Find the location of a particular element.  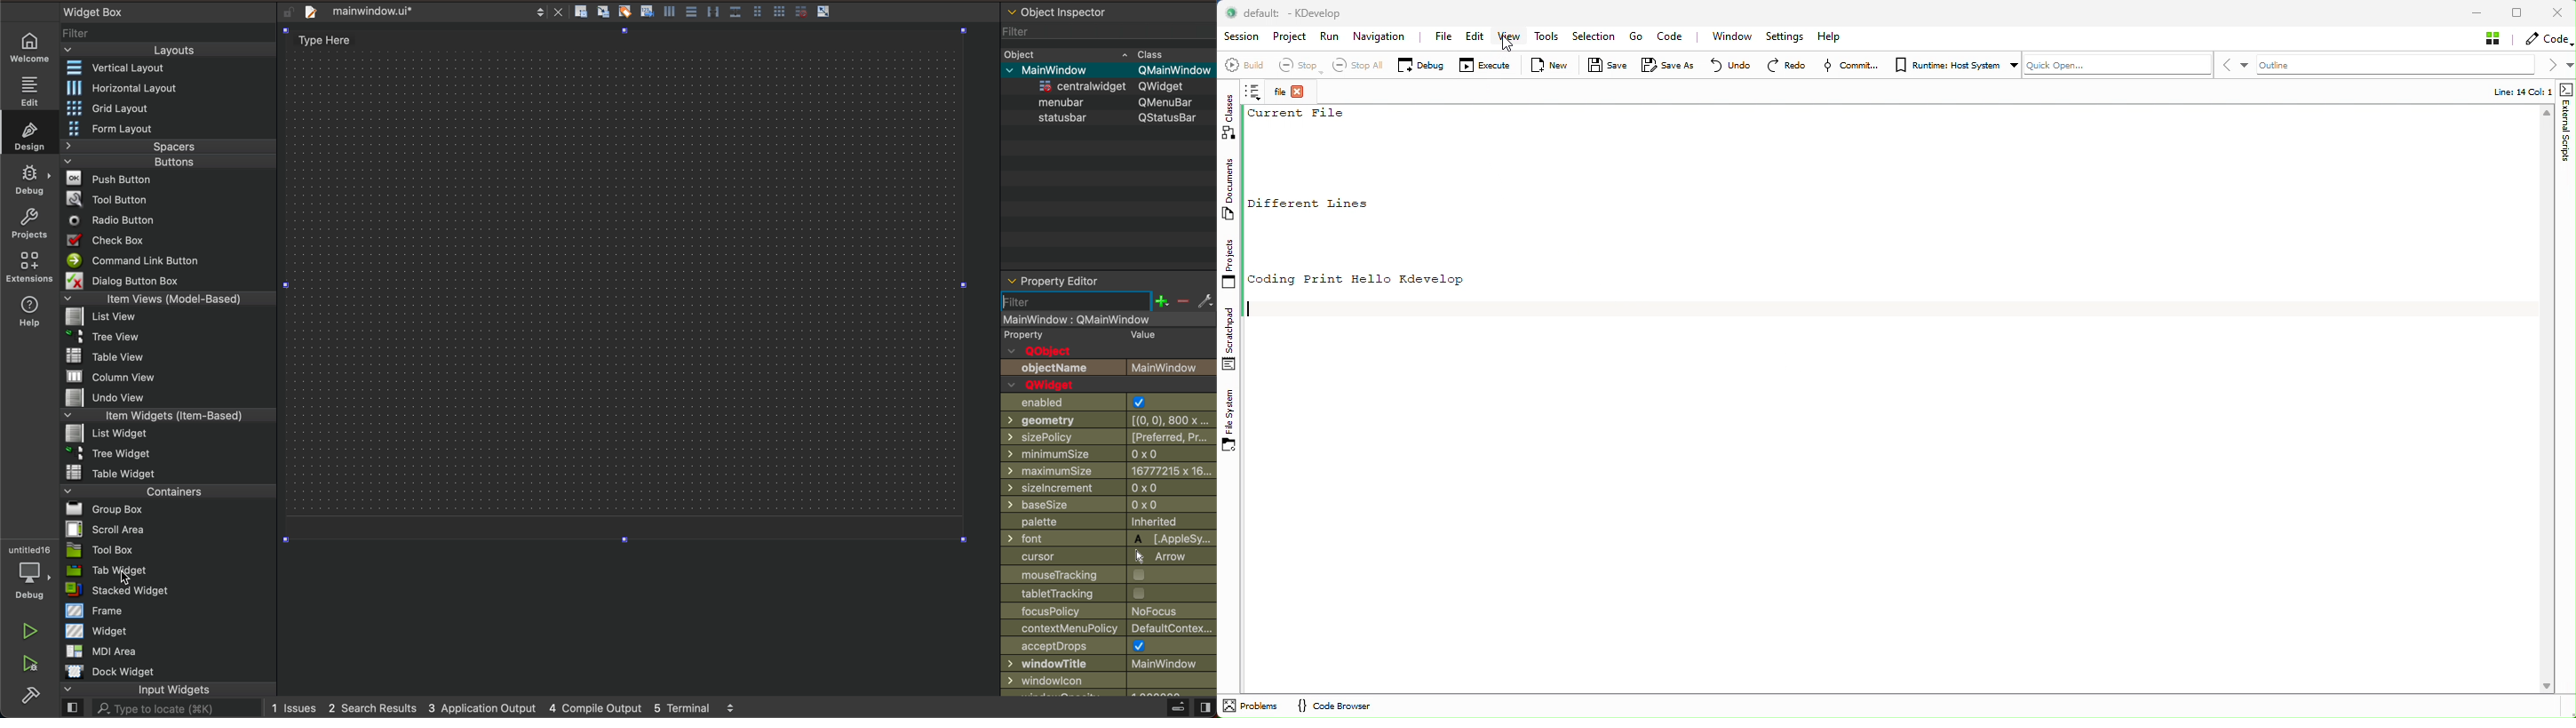

filter section is located at coordinates (1110, 301).